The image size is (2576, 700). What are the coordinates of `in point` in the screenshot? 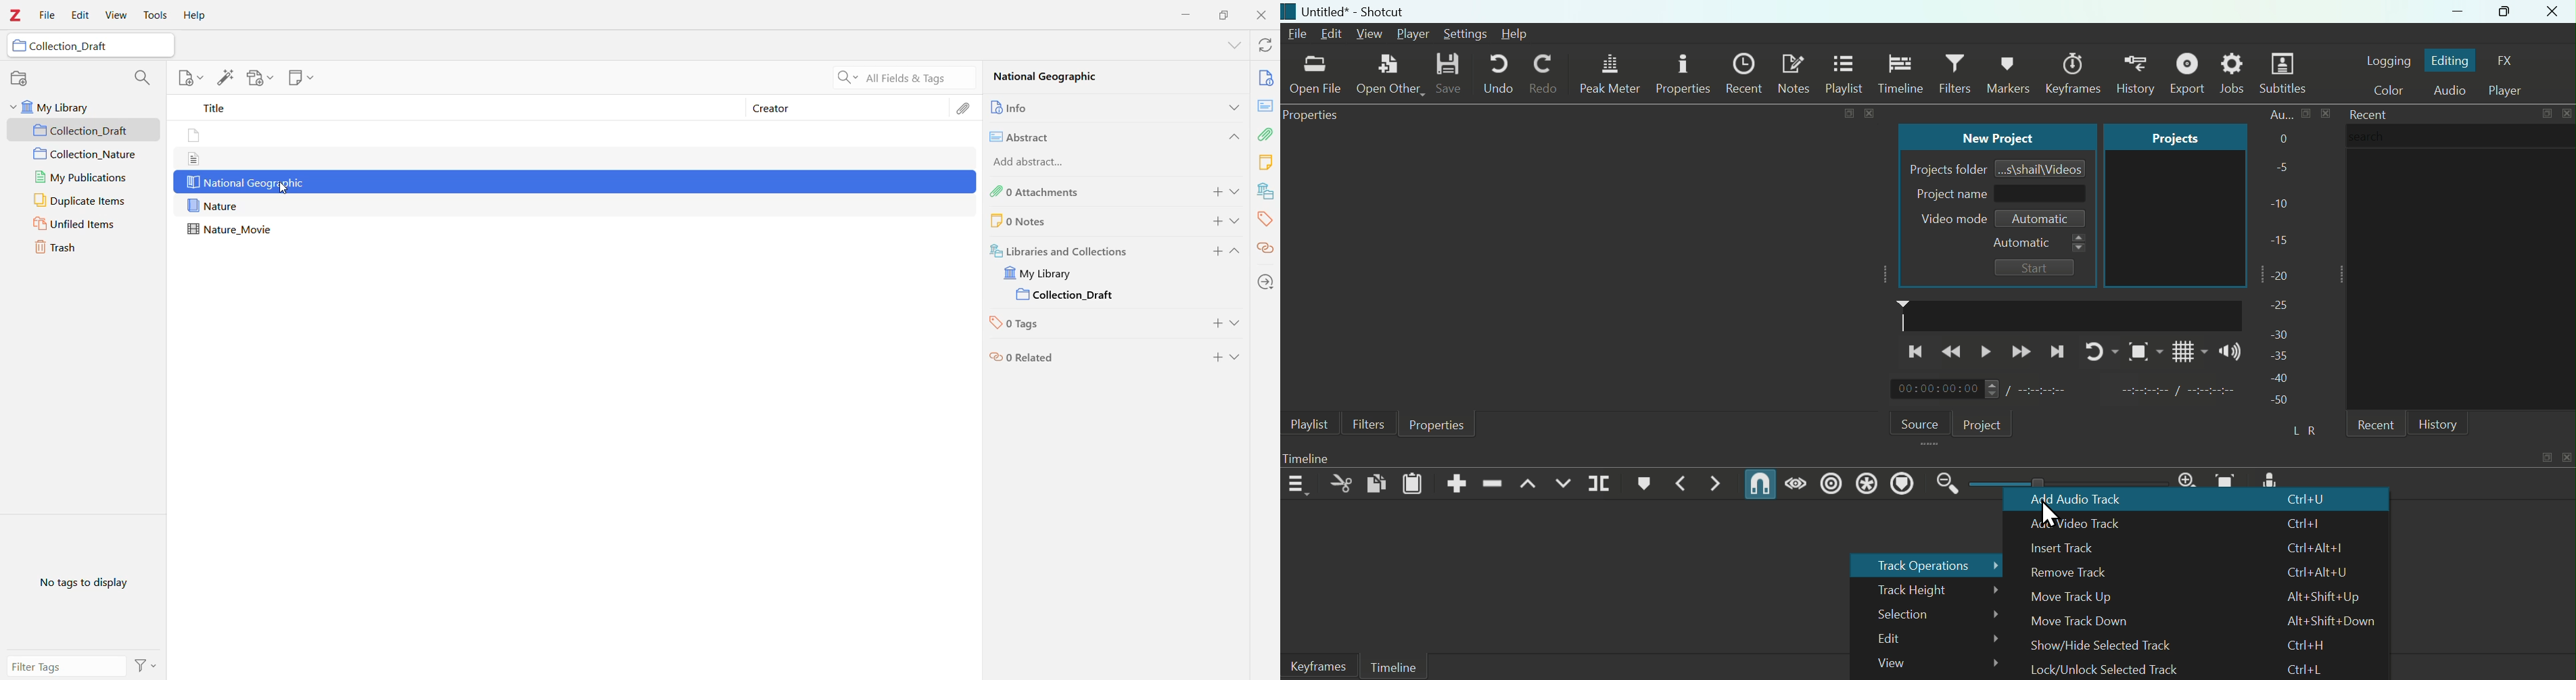 It's located at (2172, 392).